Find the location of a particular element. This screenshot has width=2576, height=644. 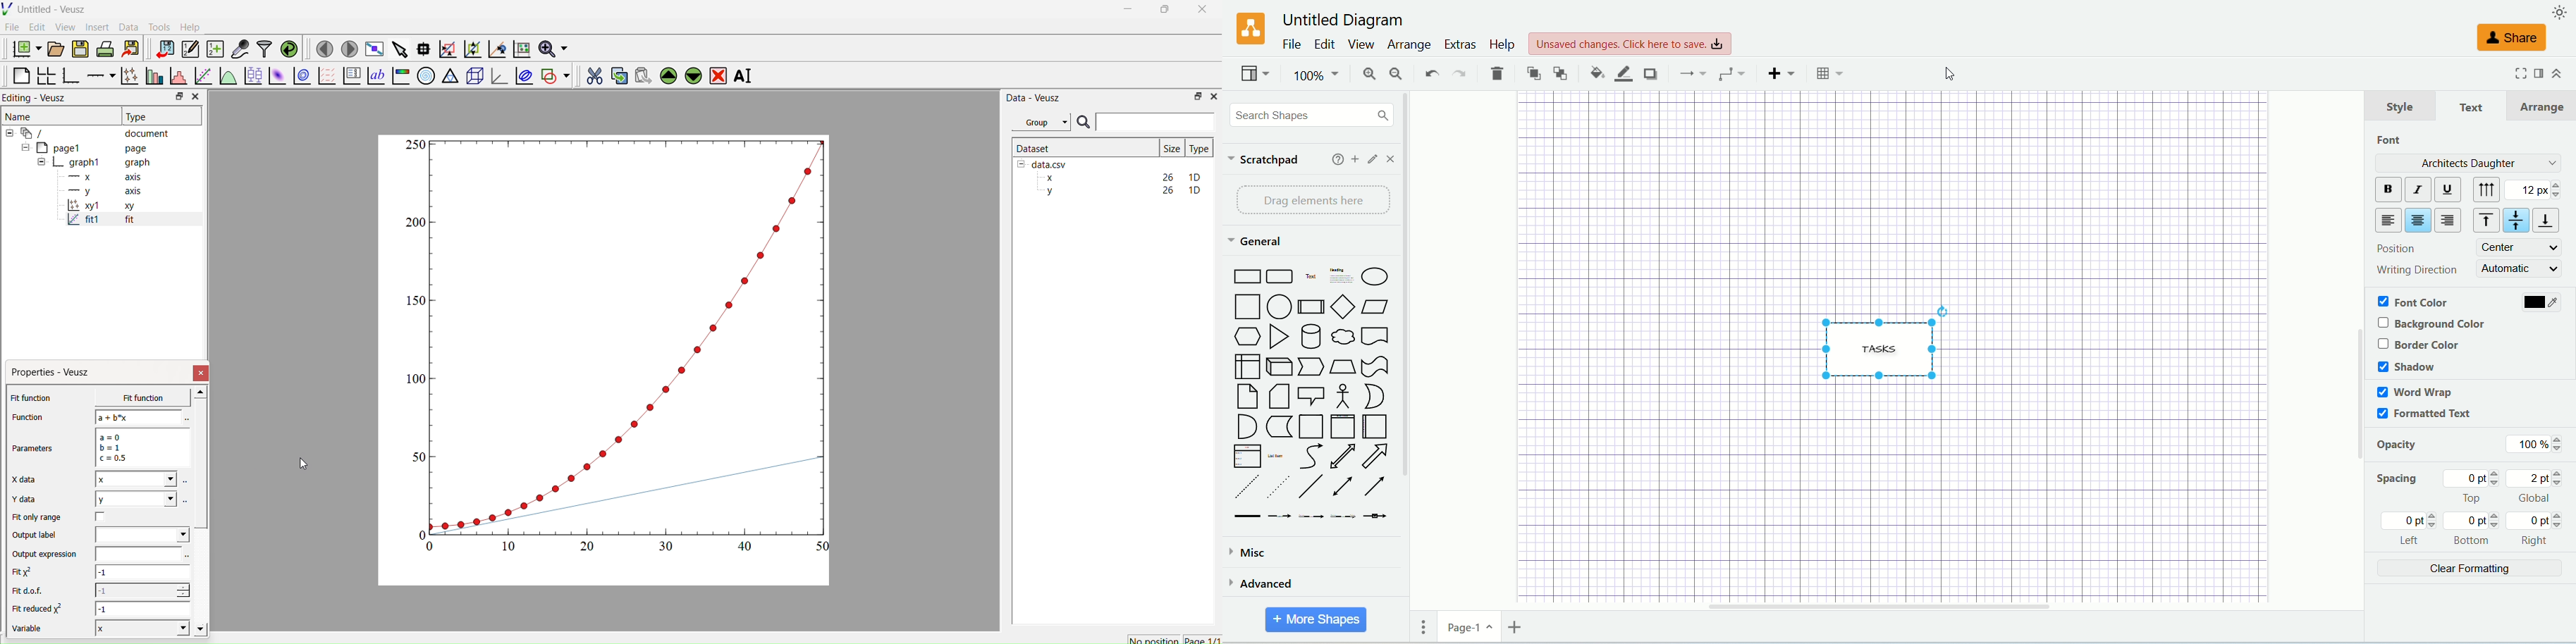

Dataset is located at coordinates (1034, 148).